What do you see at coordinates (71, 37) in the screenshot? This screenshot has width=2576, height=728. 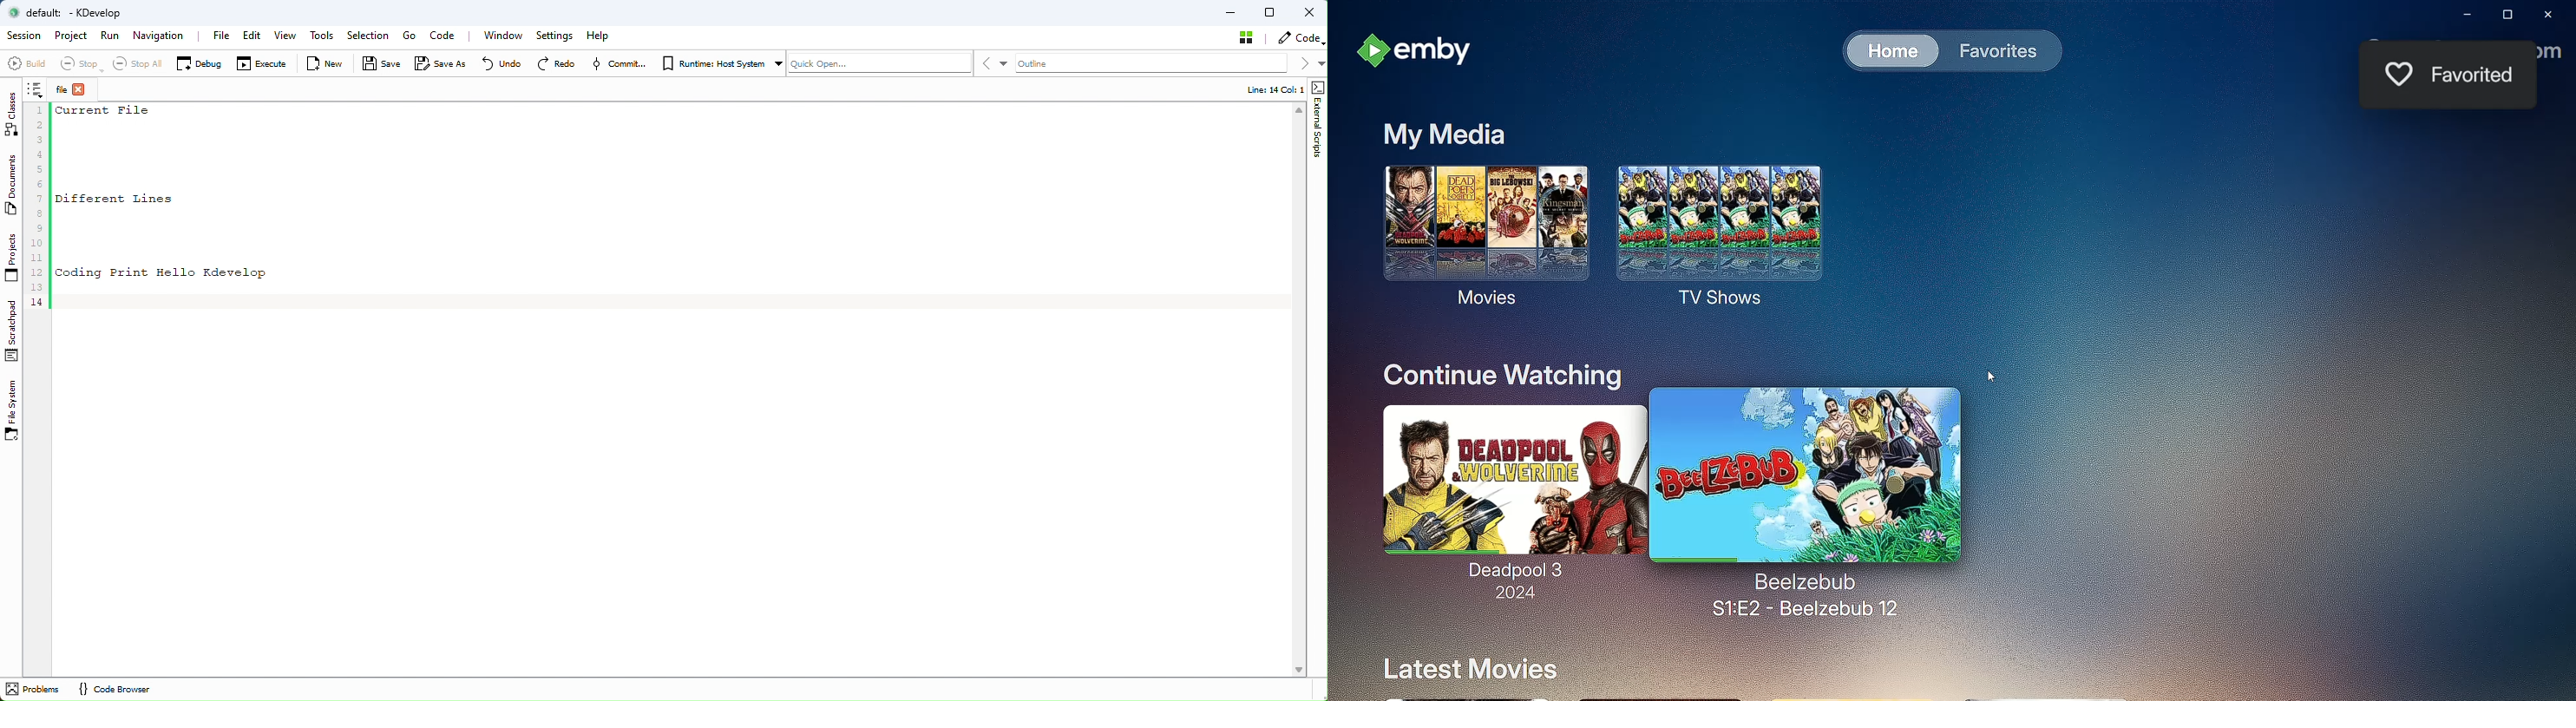 I see `Project` at bounding box center [71, 37].